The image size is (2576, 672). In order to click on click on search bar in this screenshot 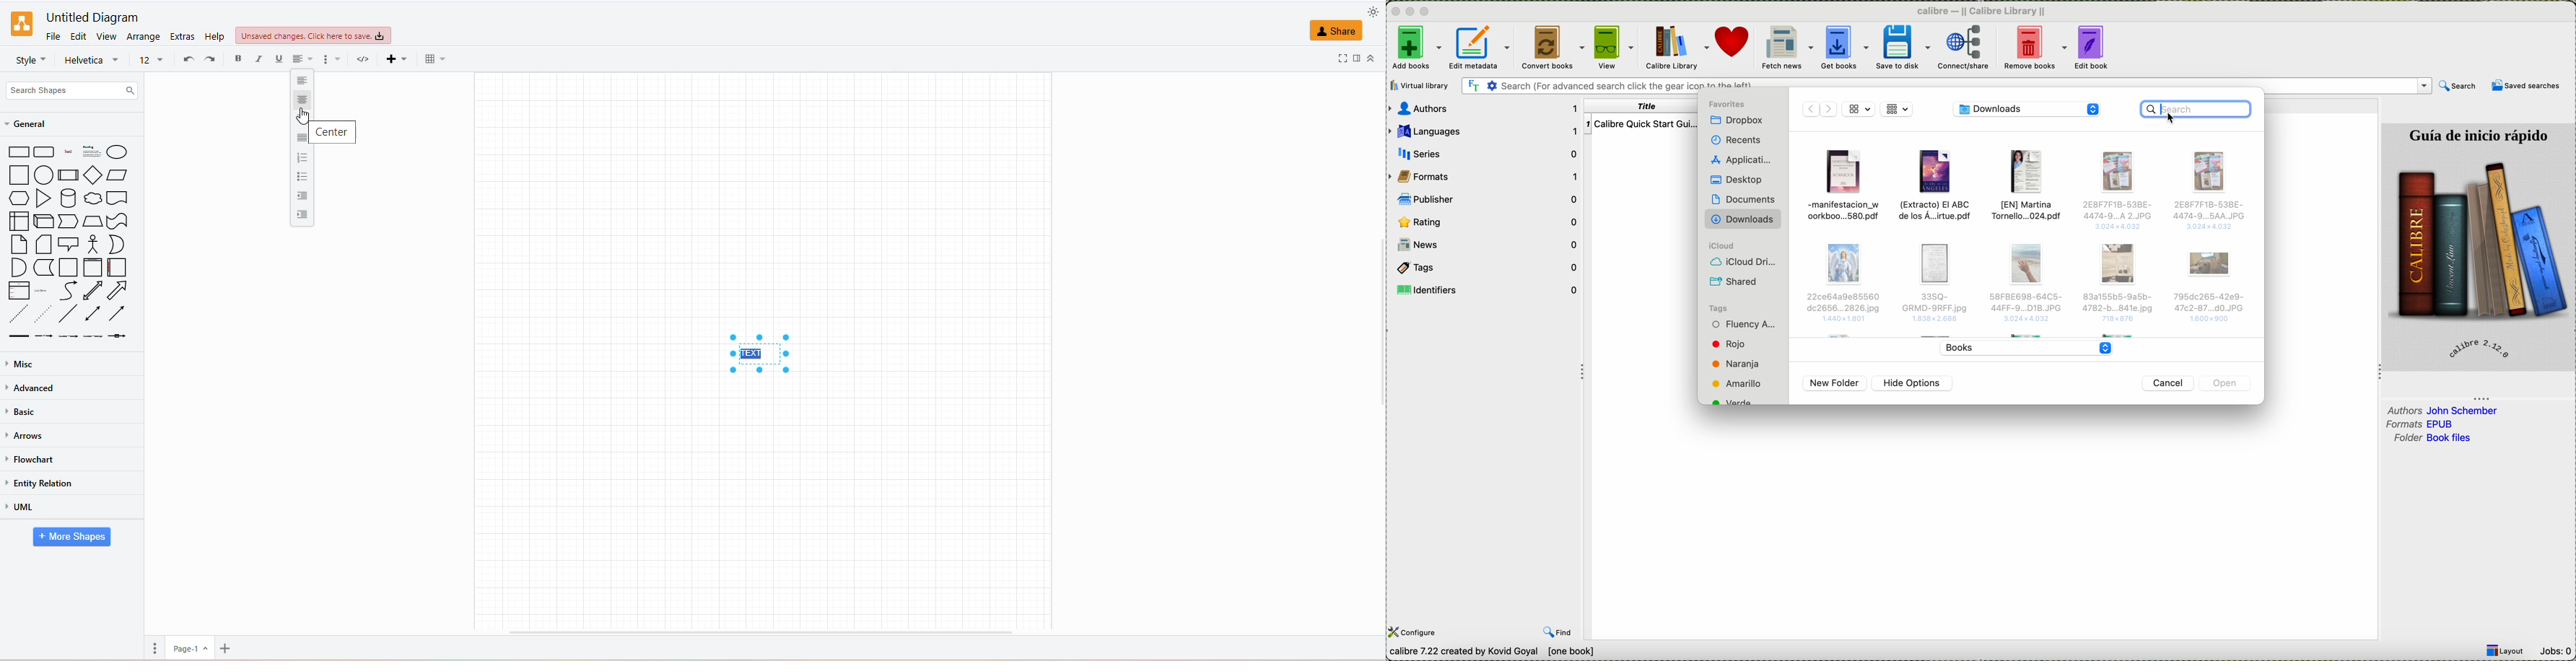, I will do `click(2198, 109)`.